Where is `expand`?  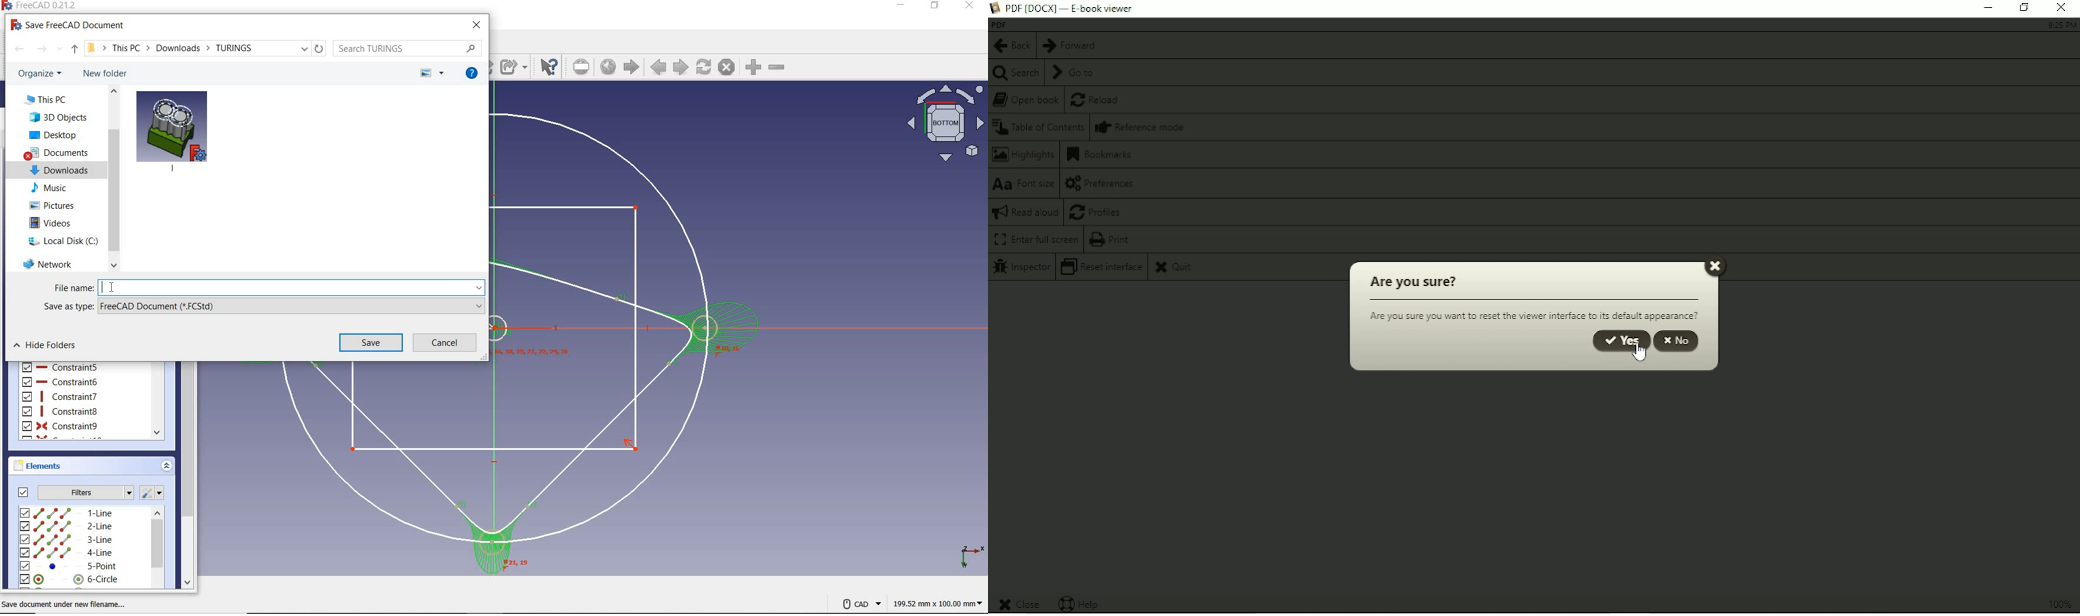
expand is located at coordinates (166, 467).